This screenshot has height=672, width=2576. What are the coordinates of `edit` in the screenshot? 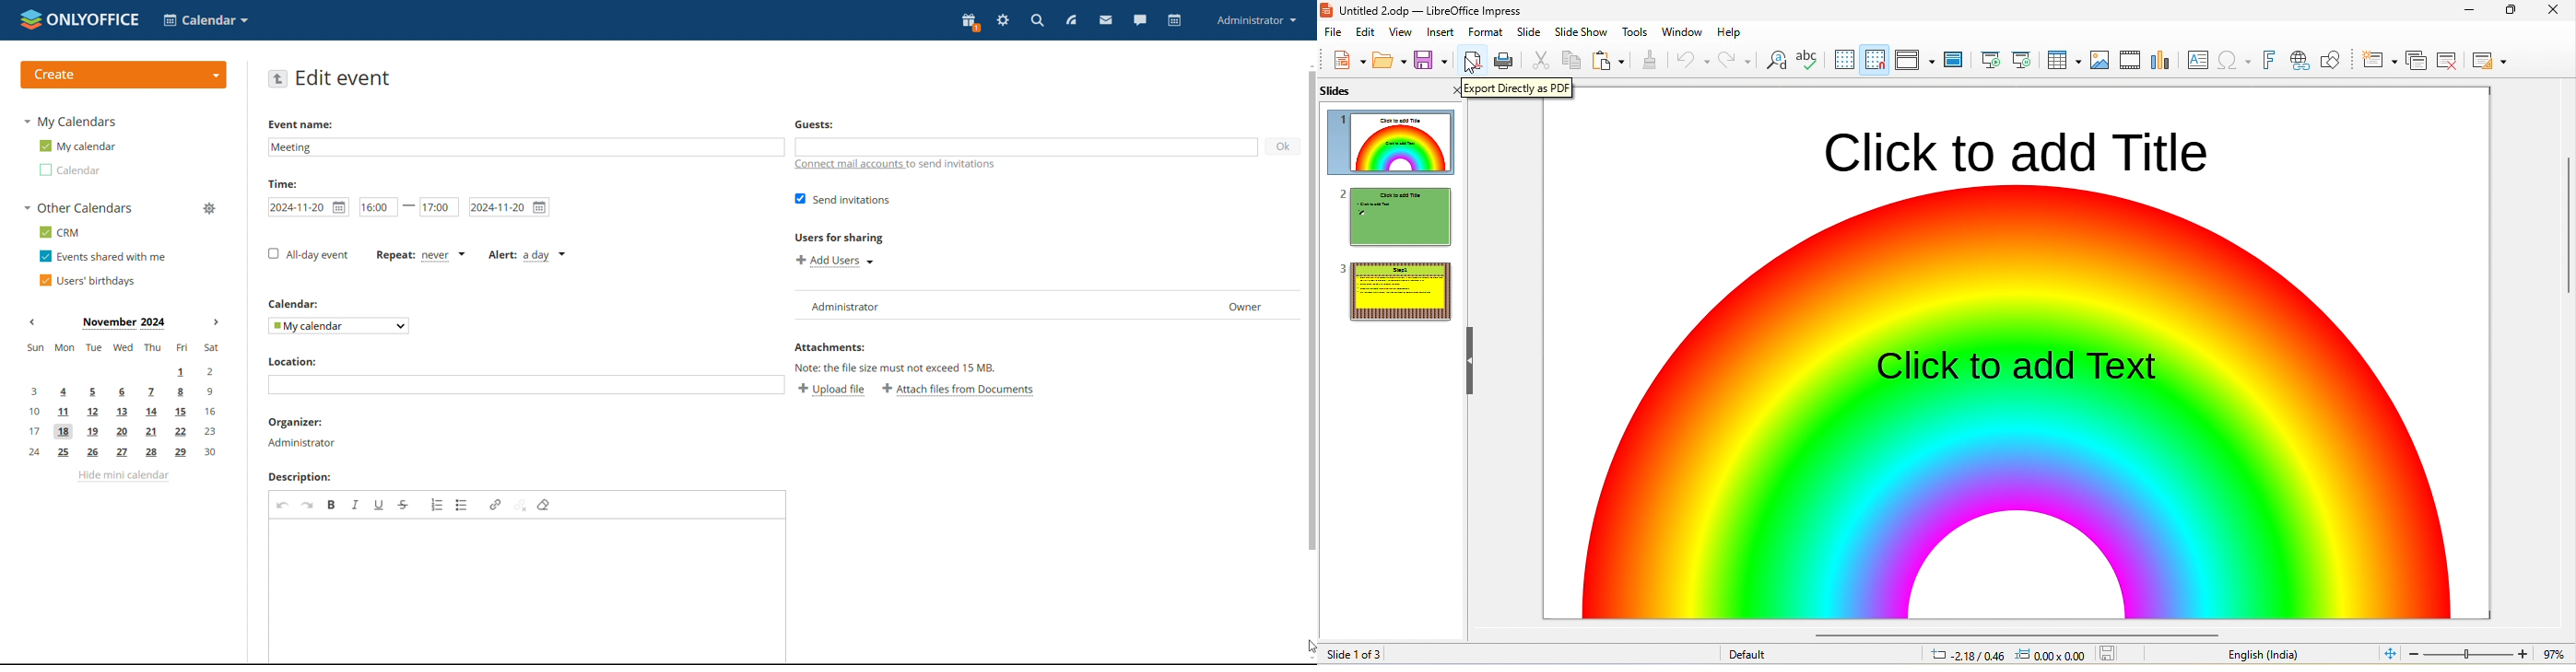 It's located at (1364, 32).